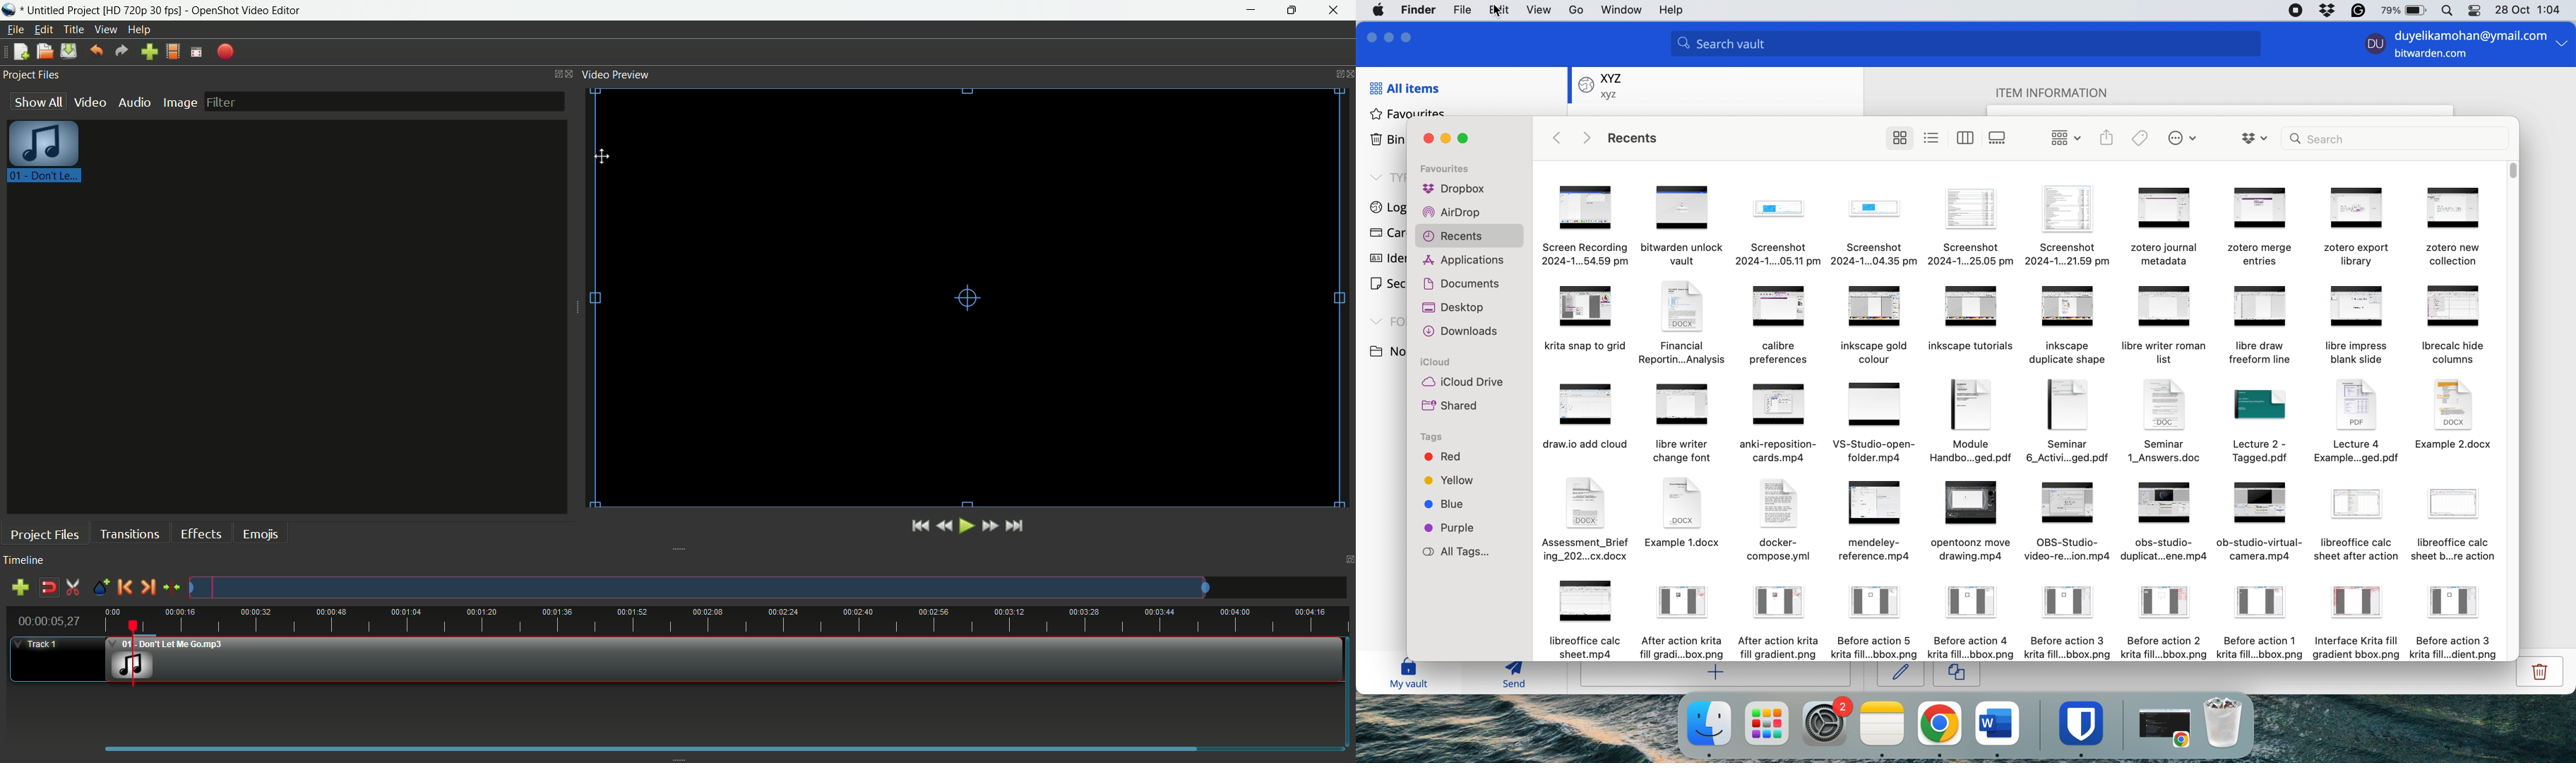 Image resolution: width=2576 pixels, height=784 pixels. I want to click on cursor, so click(1711, 746).